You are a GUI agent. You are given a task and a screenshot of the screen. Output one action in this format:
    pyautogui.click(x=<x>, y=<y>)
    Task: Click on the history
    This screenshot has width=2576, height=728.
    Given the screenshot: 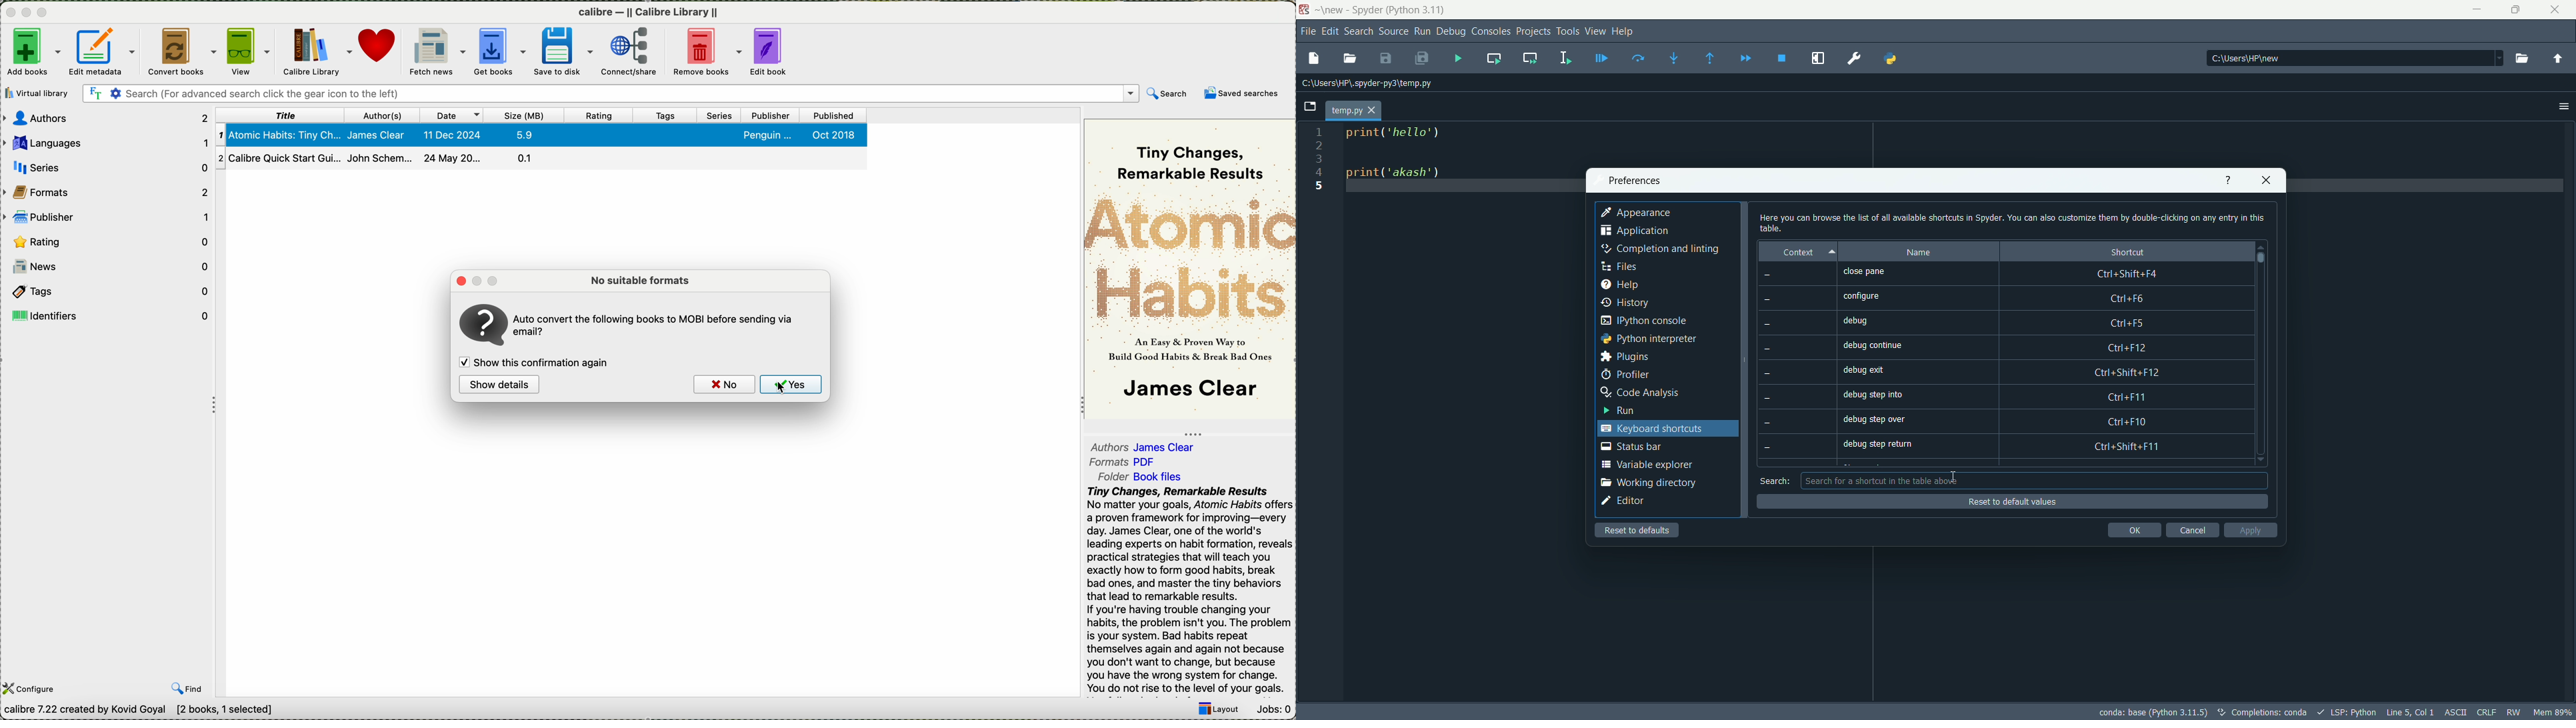 What is the action you would take?
    pyautogui.click(x=1627, y=303)
    